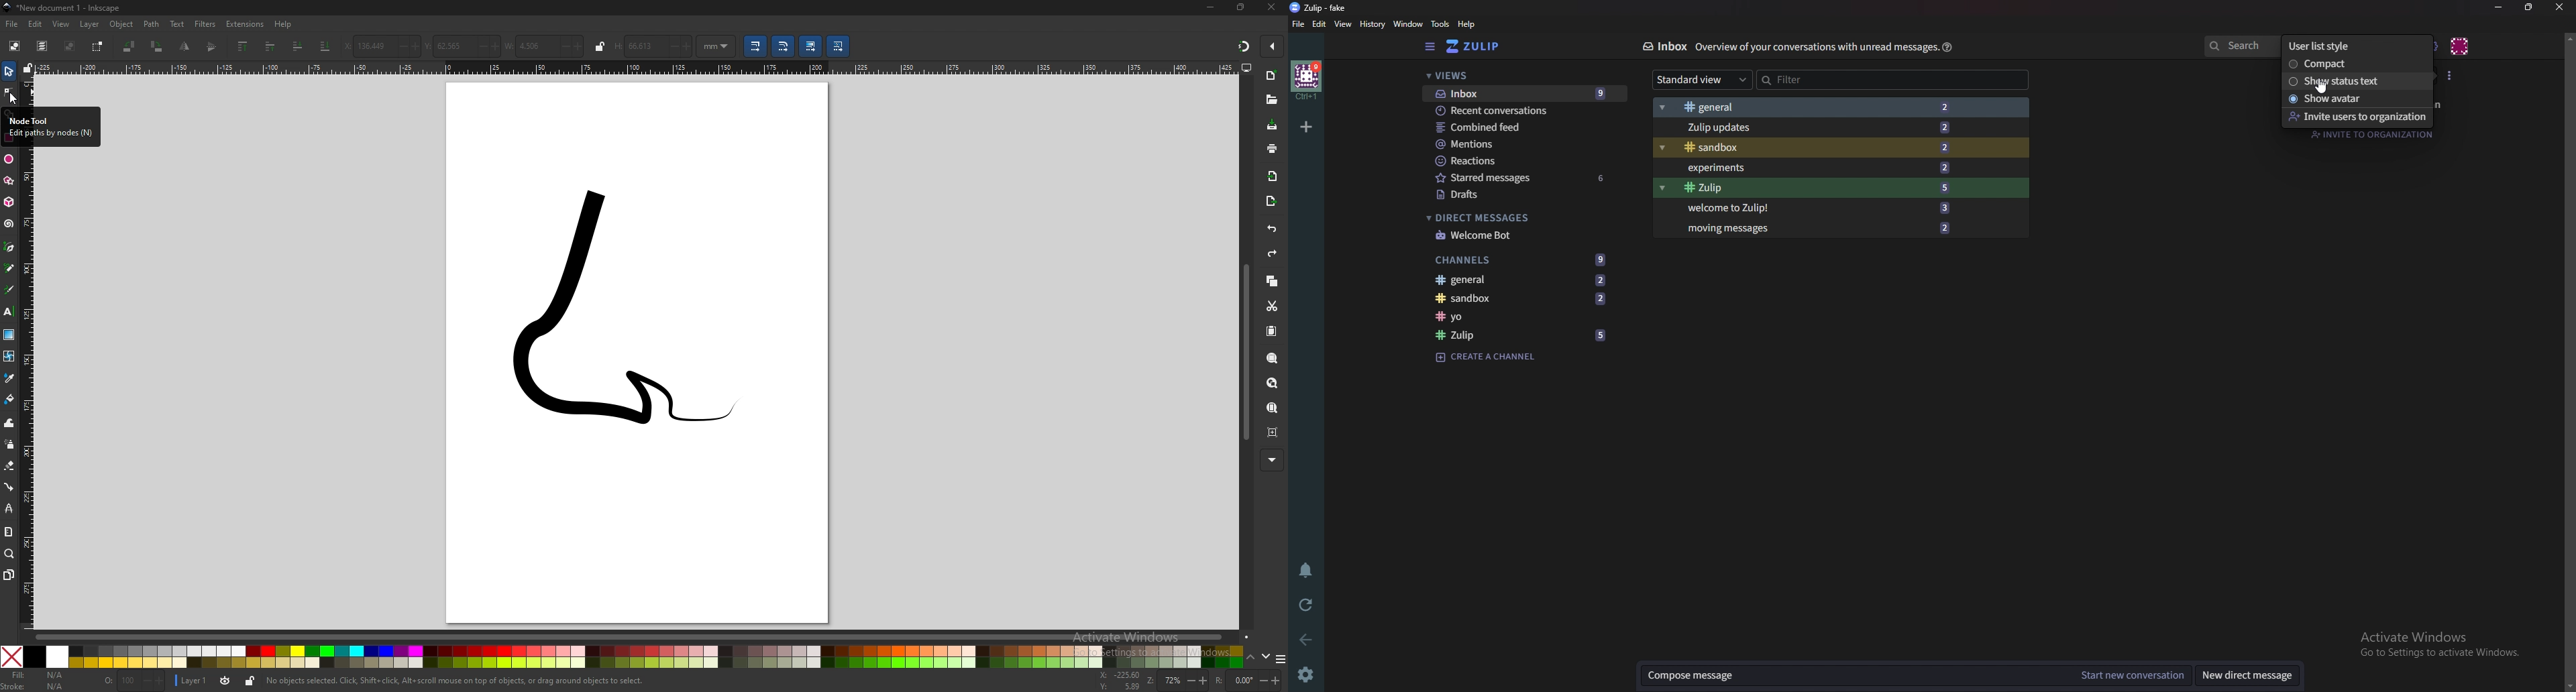 The height and width of the screenshot is (700, 2576). I want to click on Channels, so click(1521, 259).